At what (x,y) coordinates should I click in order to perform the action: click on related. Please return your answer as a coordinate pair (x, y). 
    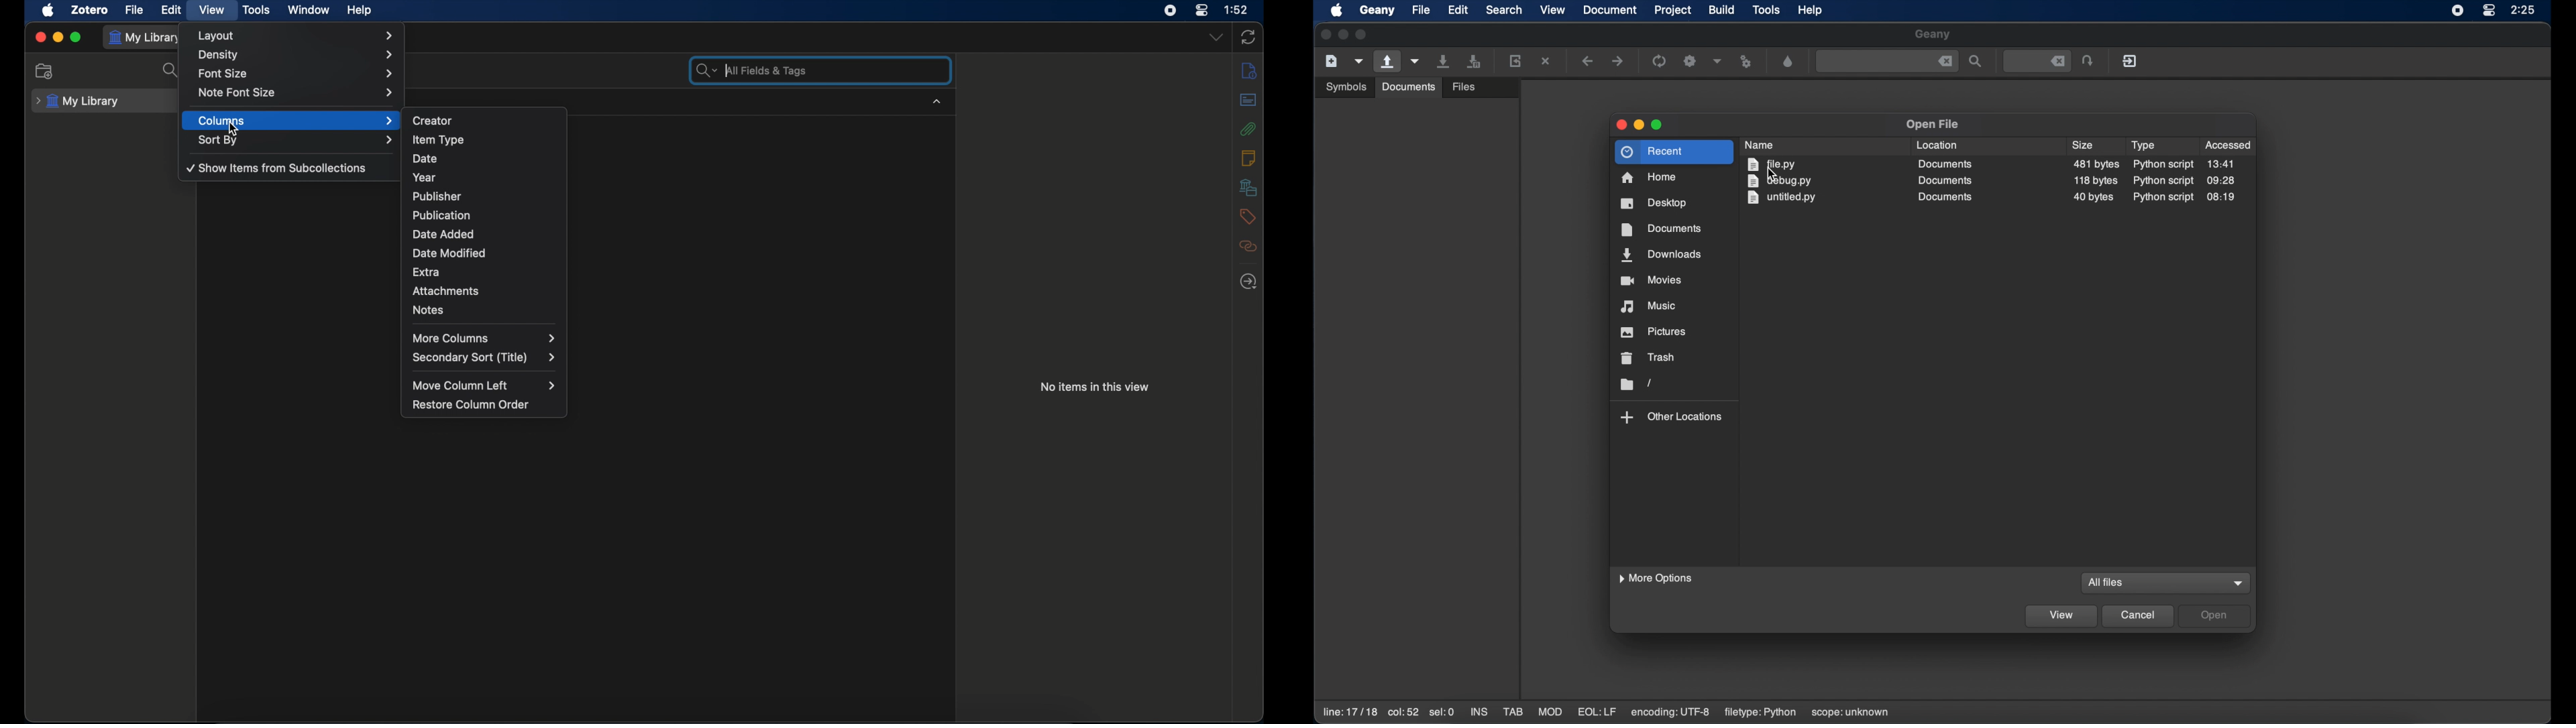
    Looking at the image, I should click on (1248, 246).